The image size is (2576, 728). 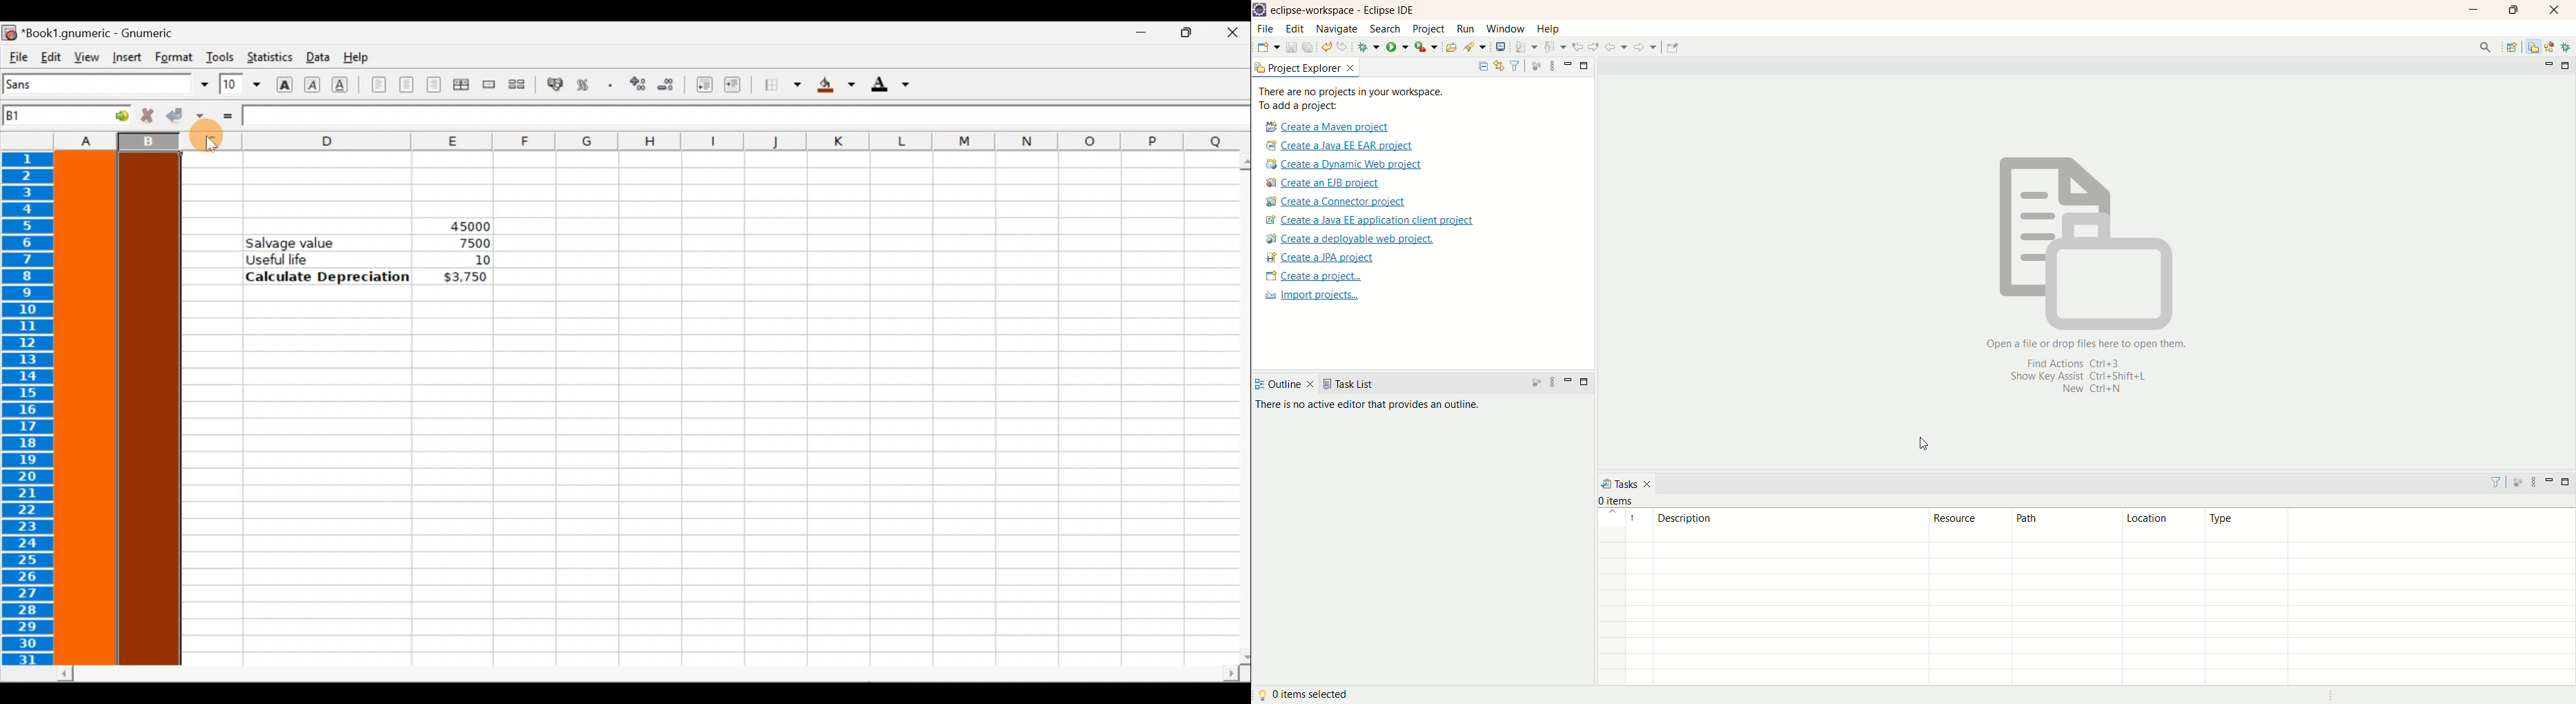 What do you see at coordinates (1557, 66) in the screenshot?
I see `view options` at bounding box center [1557, 66].